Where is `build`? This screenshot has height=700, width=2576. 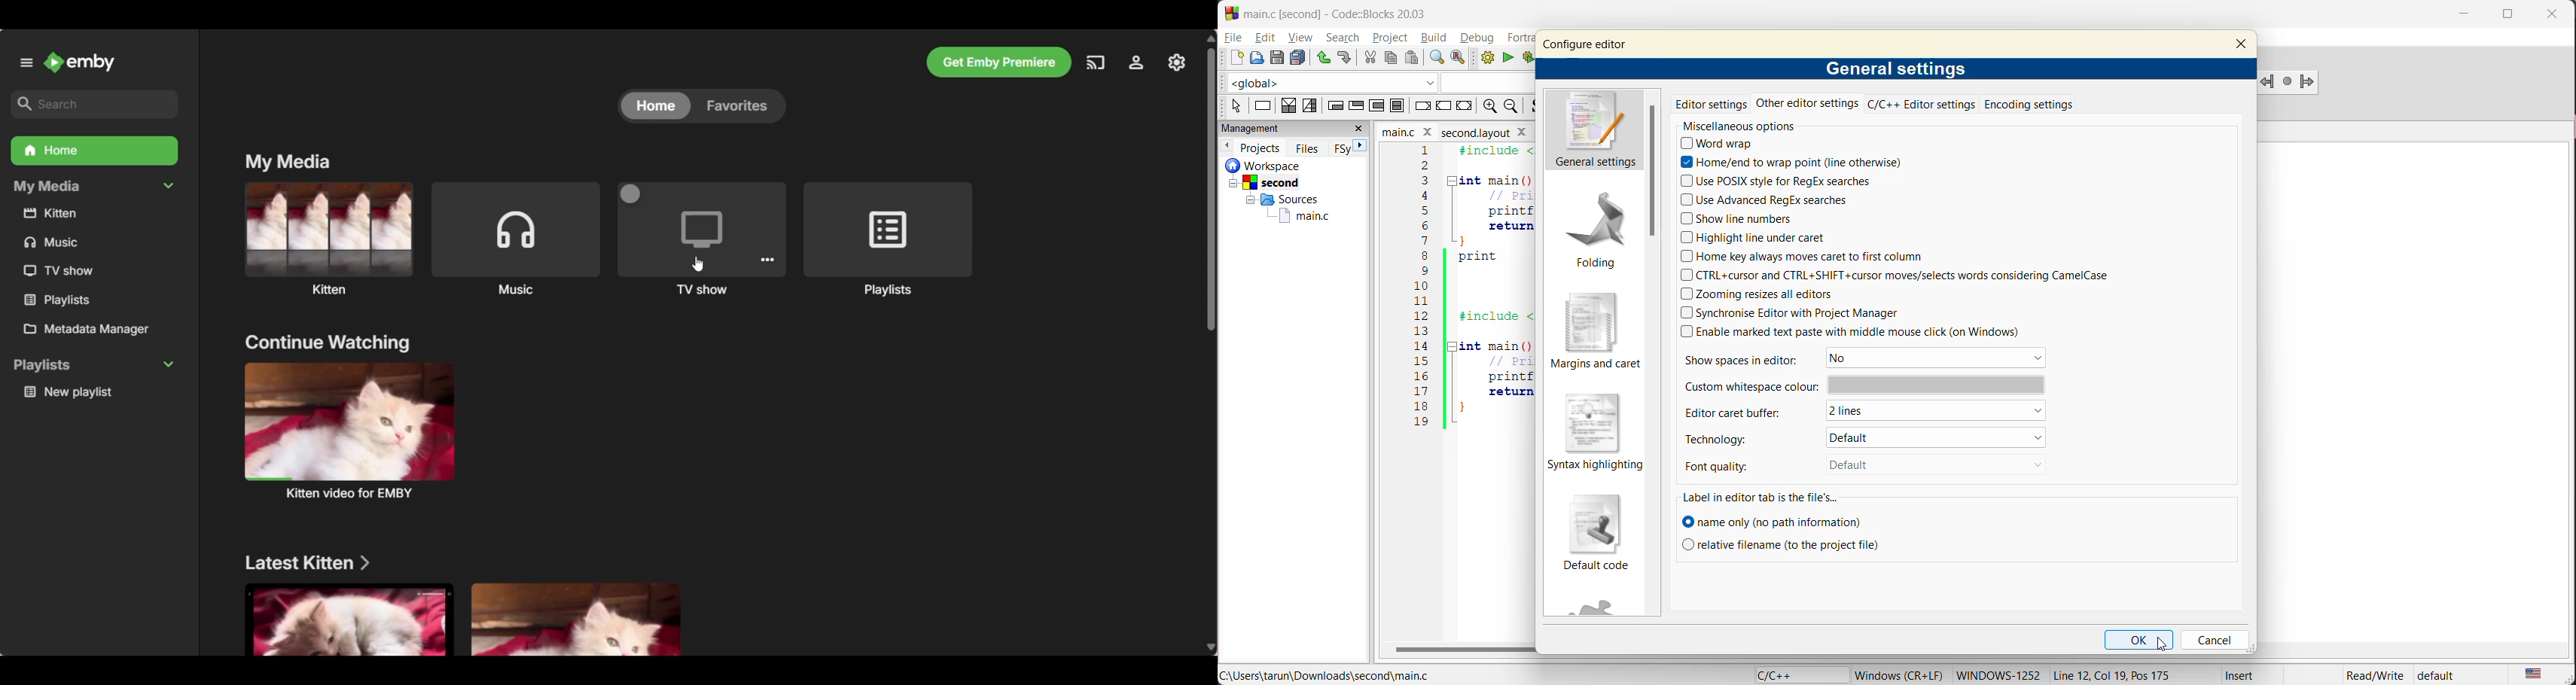
build is located at coordinates (1436, 39).